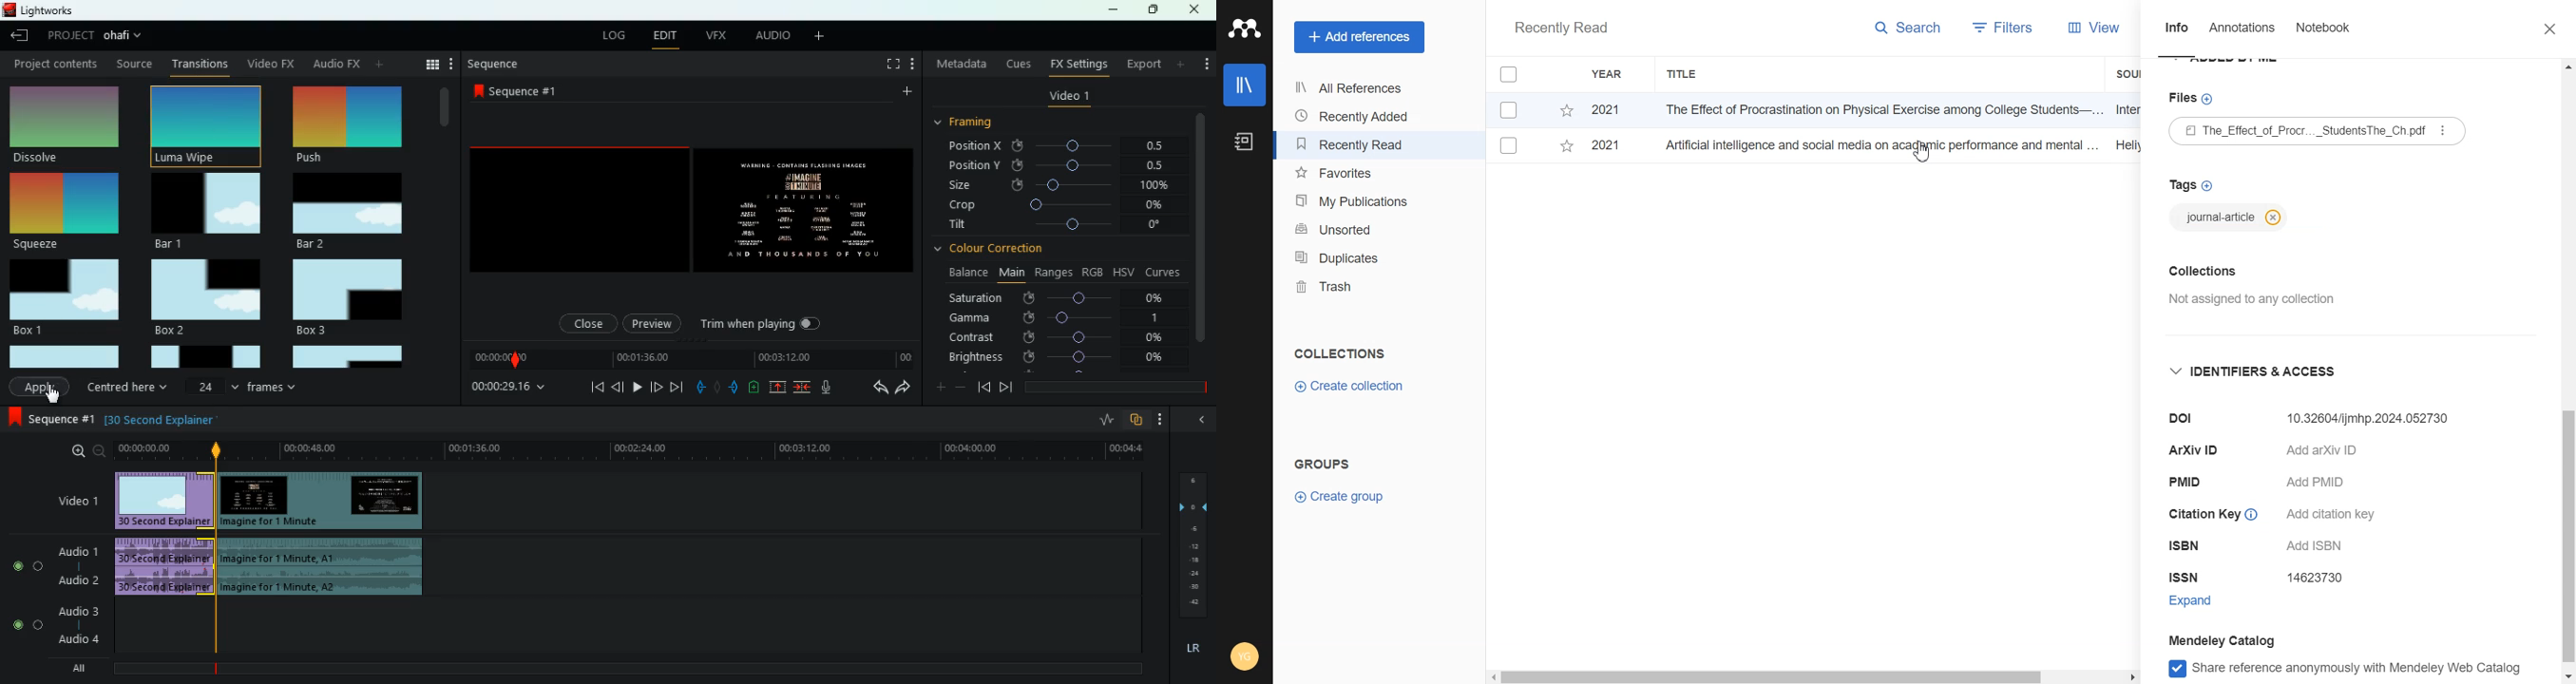  What do you see at coordinates (700, 388) in the screenshot?
I see `pull` at bounding box center [700, 388].